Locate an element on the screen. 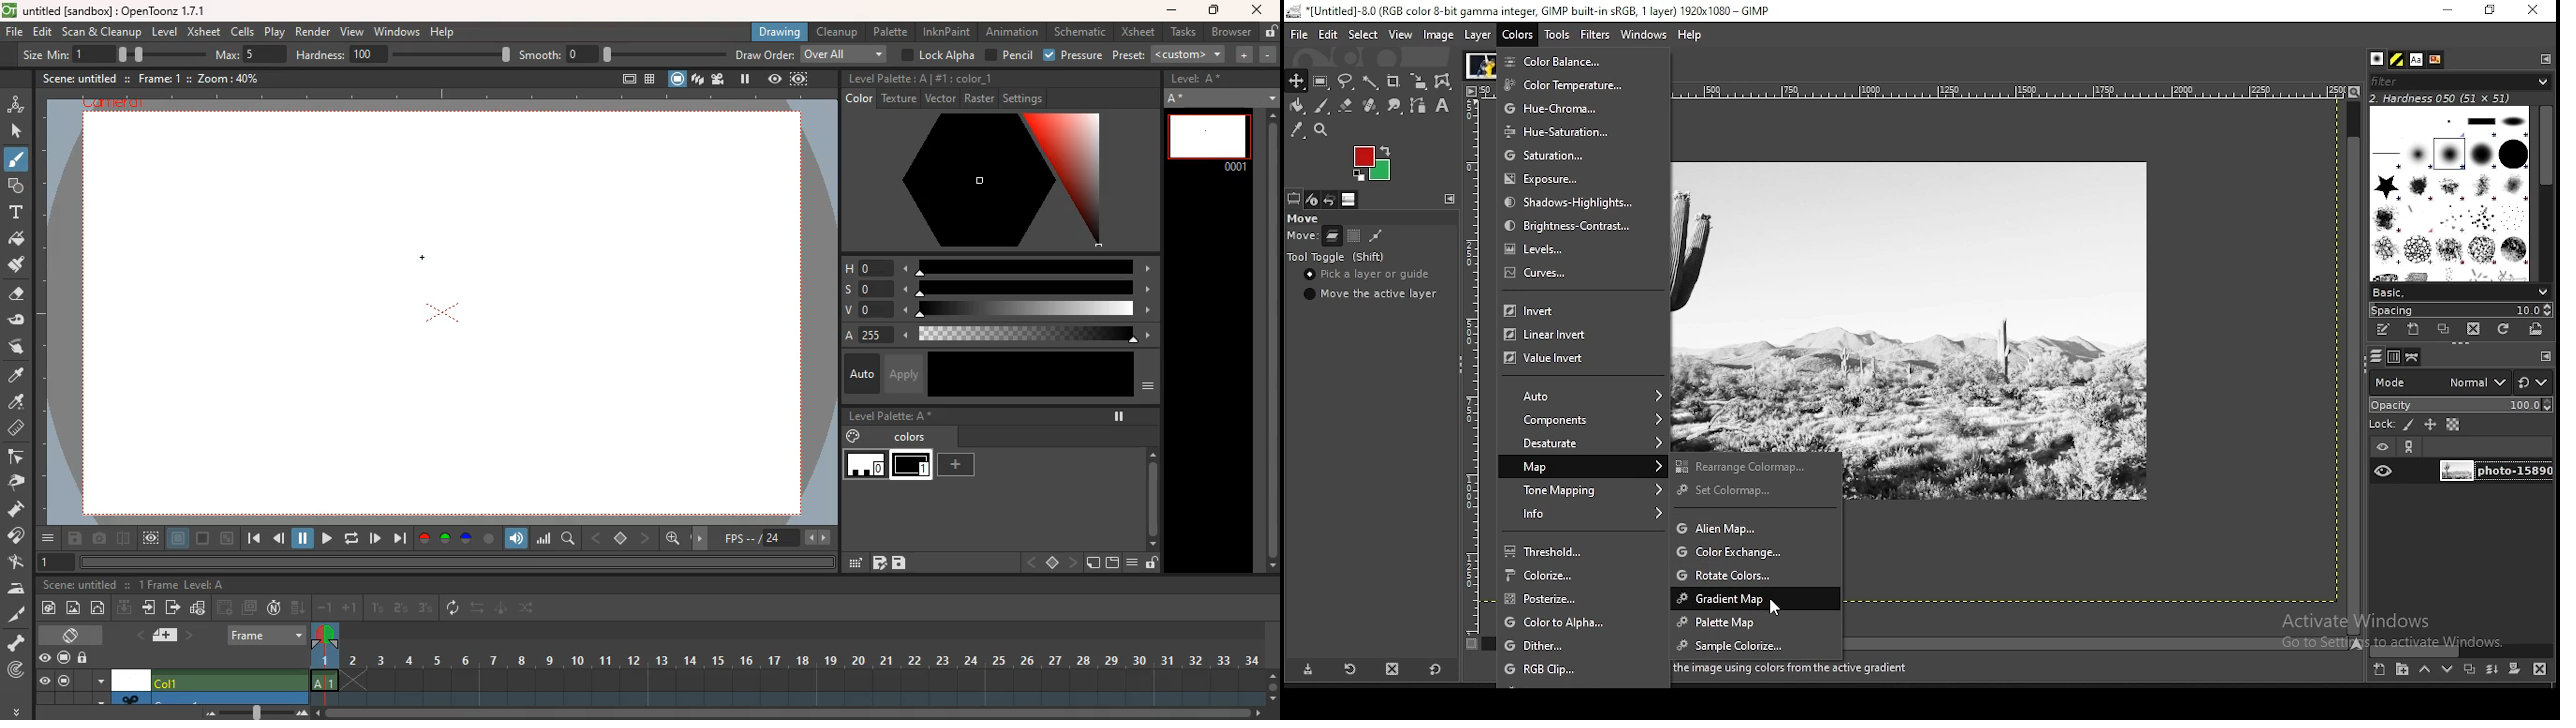 This screenshot has height=728, width=2576. drop is located at coordinates (18, 403).